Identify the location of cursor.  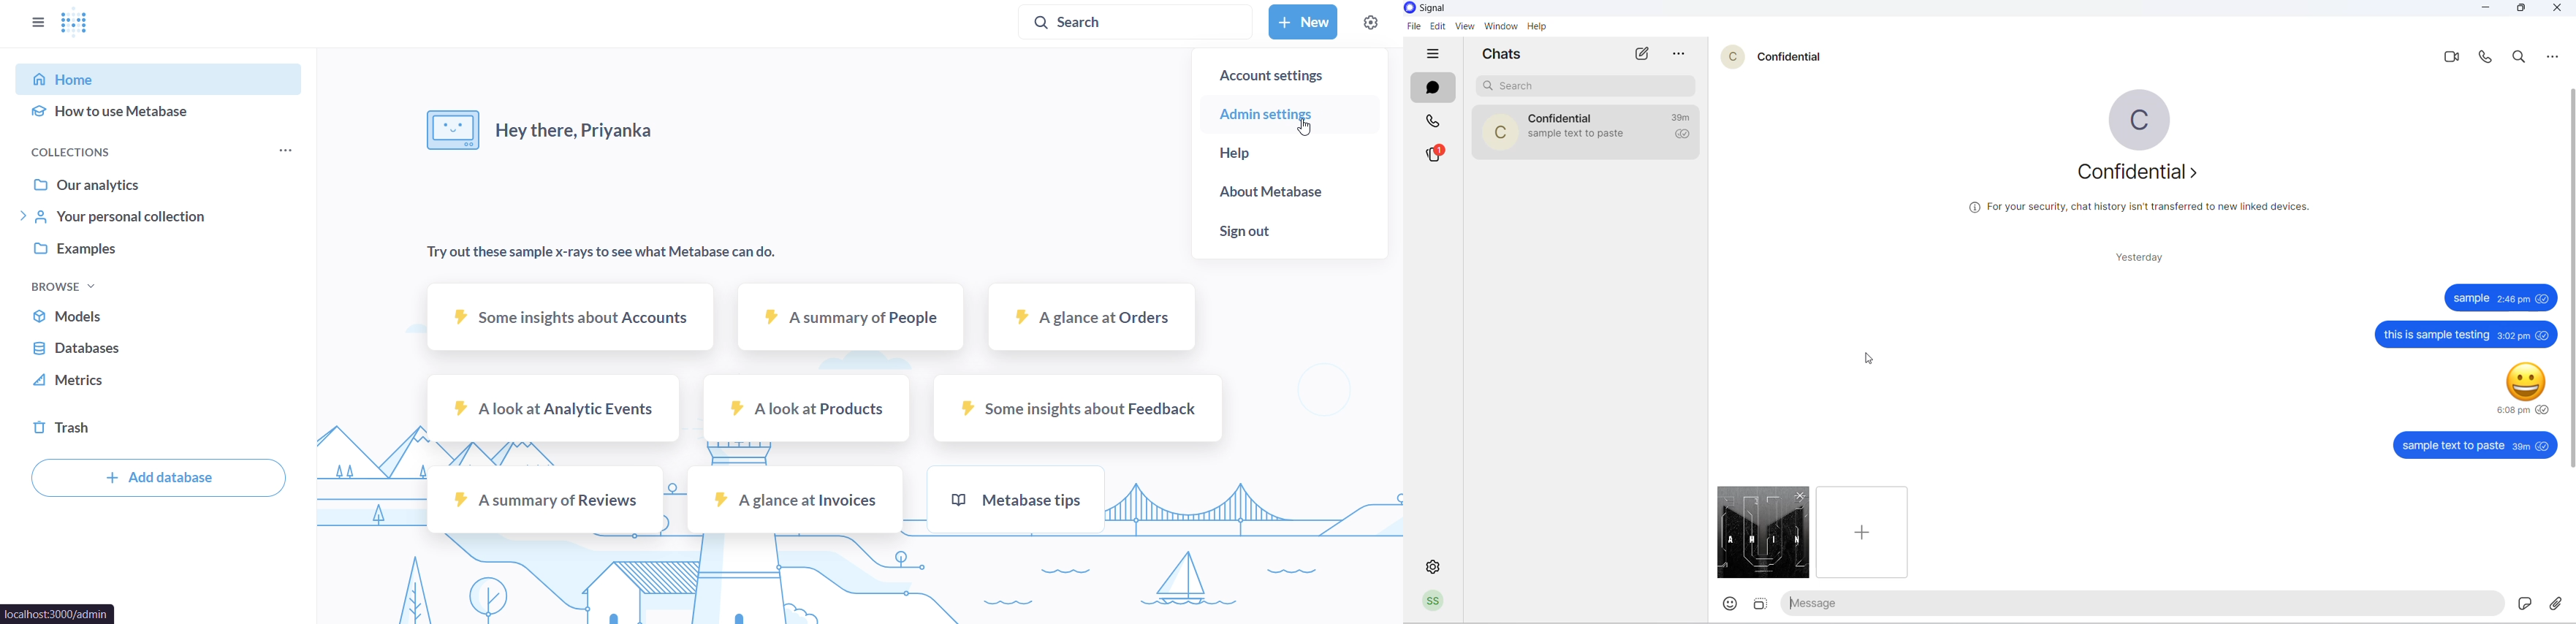
(1305, 127).